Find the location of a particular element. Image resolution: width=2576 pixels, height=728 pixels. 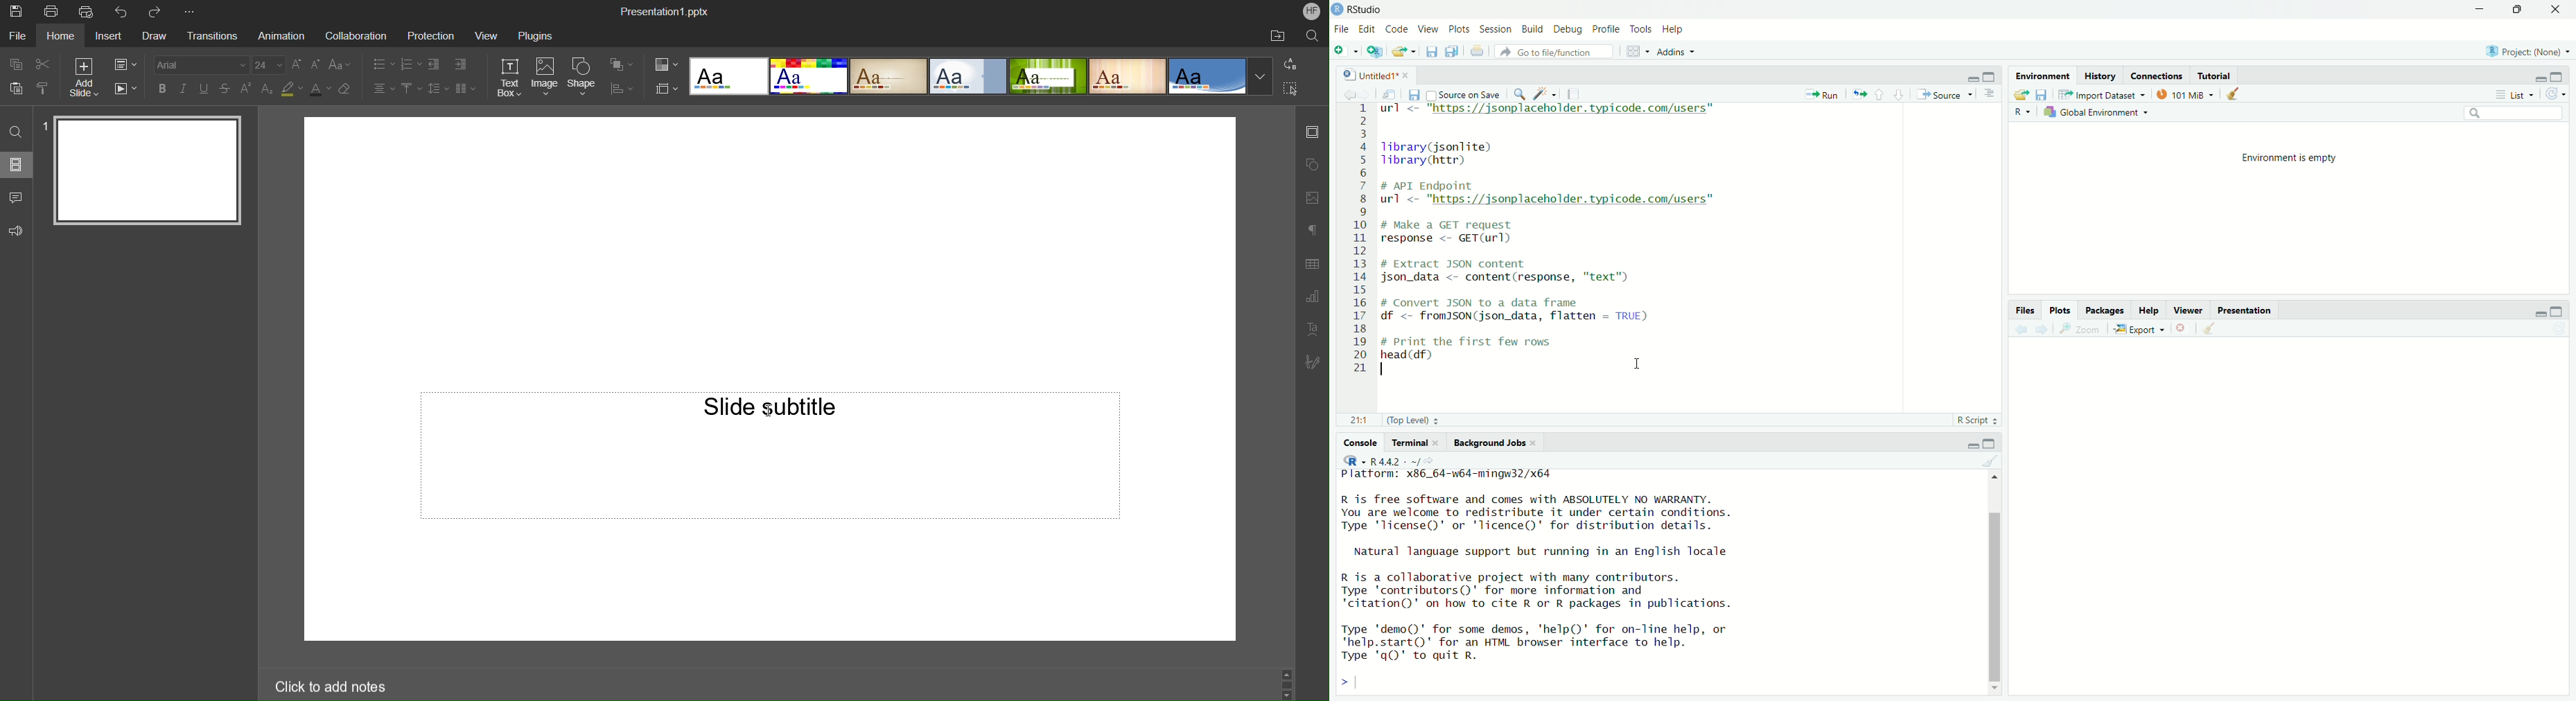

Click to add notes is located at coordinates (334, 687).